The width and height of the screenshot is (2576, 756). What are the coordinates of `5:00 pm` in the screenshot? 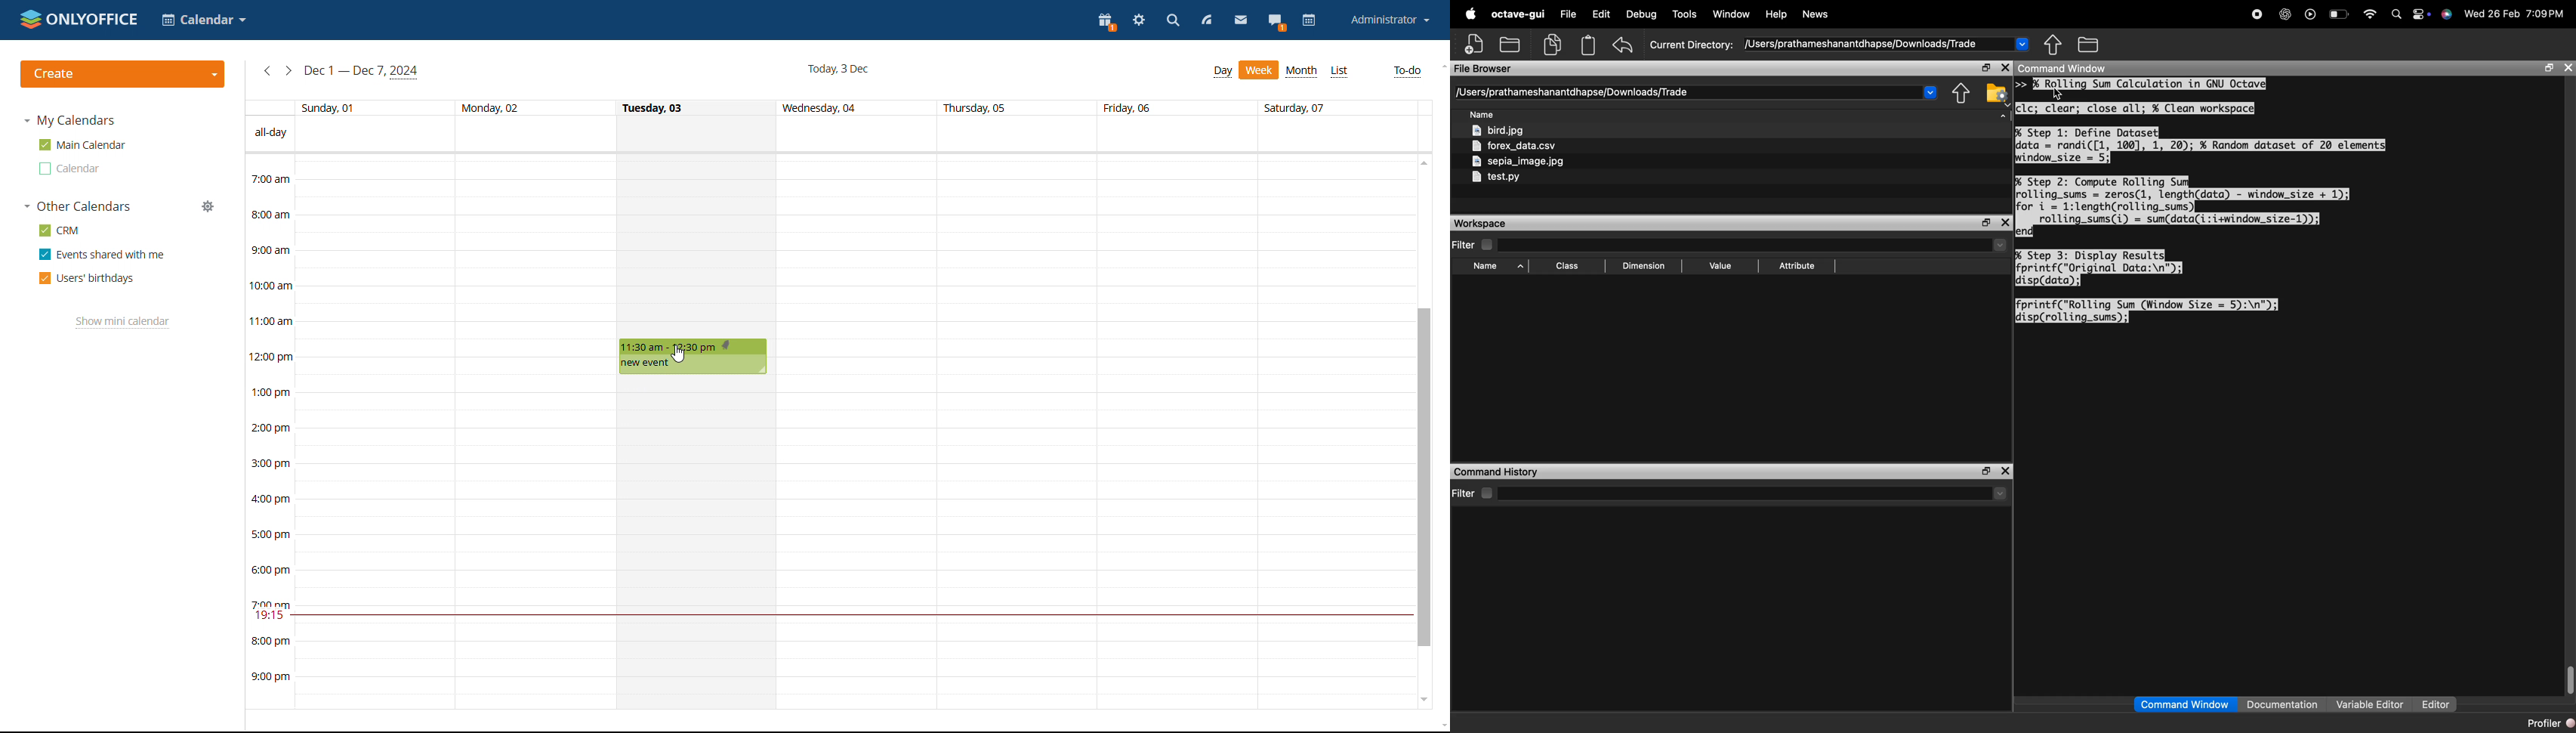 It's located at (270, 533).